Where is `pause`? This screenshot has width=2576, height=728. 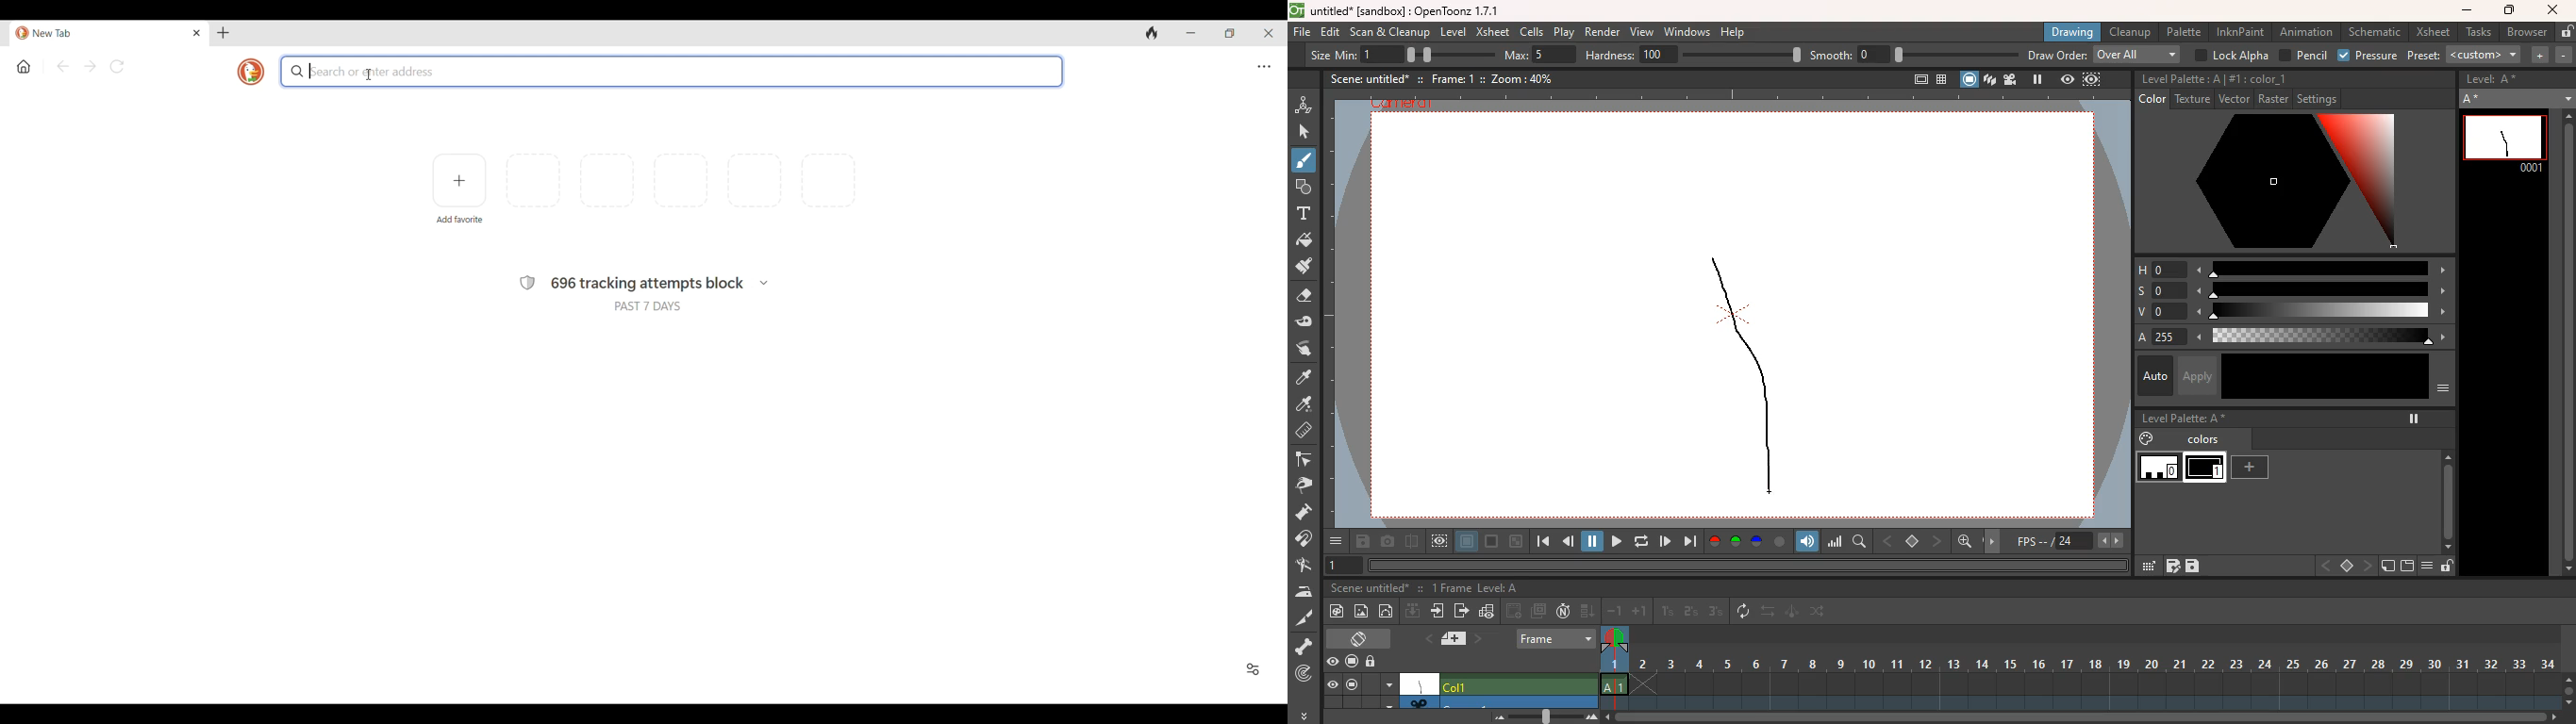 pause is located at coordinates (1593, 540).